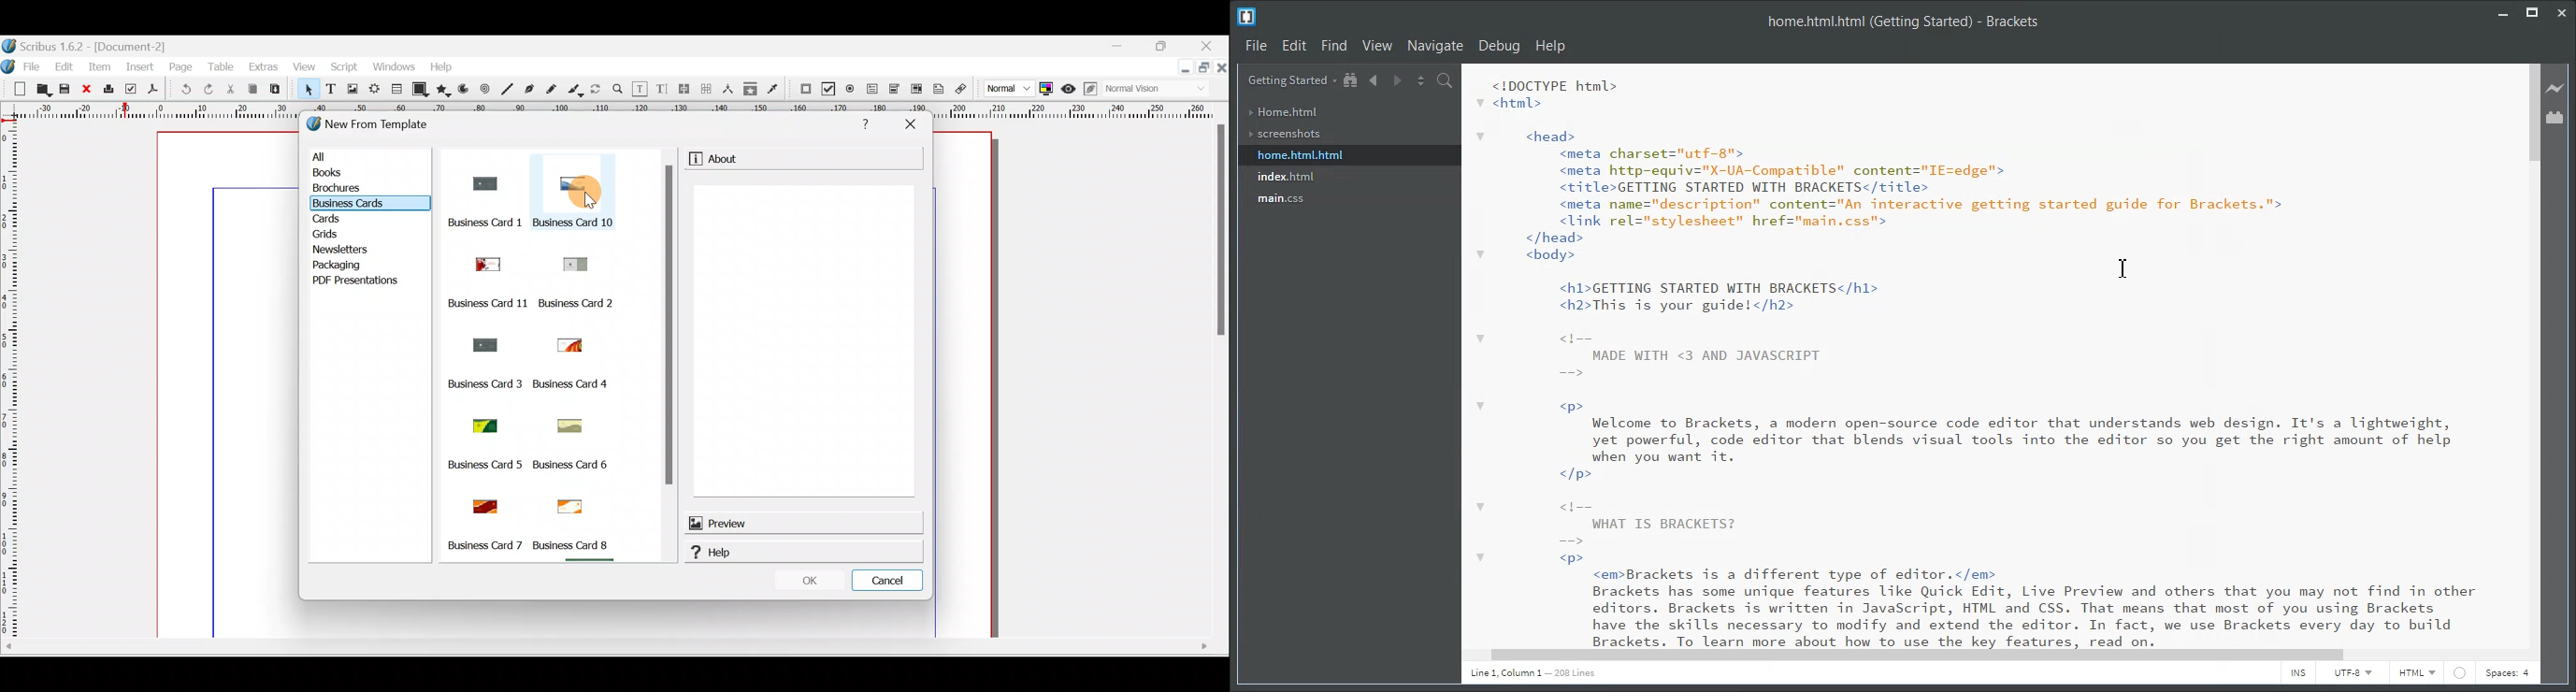  What do you see at coordinates (63, 89) in the screenshot?
I see `Save` at bounding box center [63, 89].